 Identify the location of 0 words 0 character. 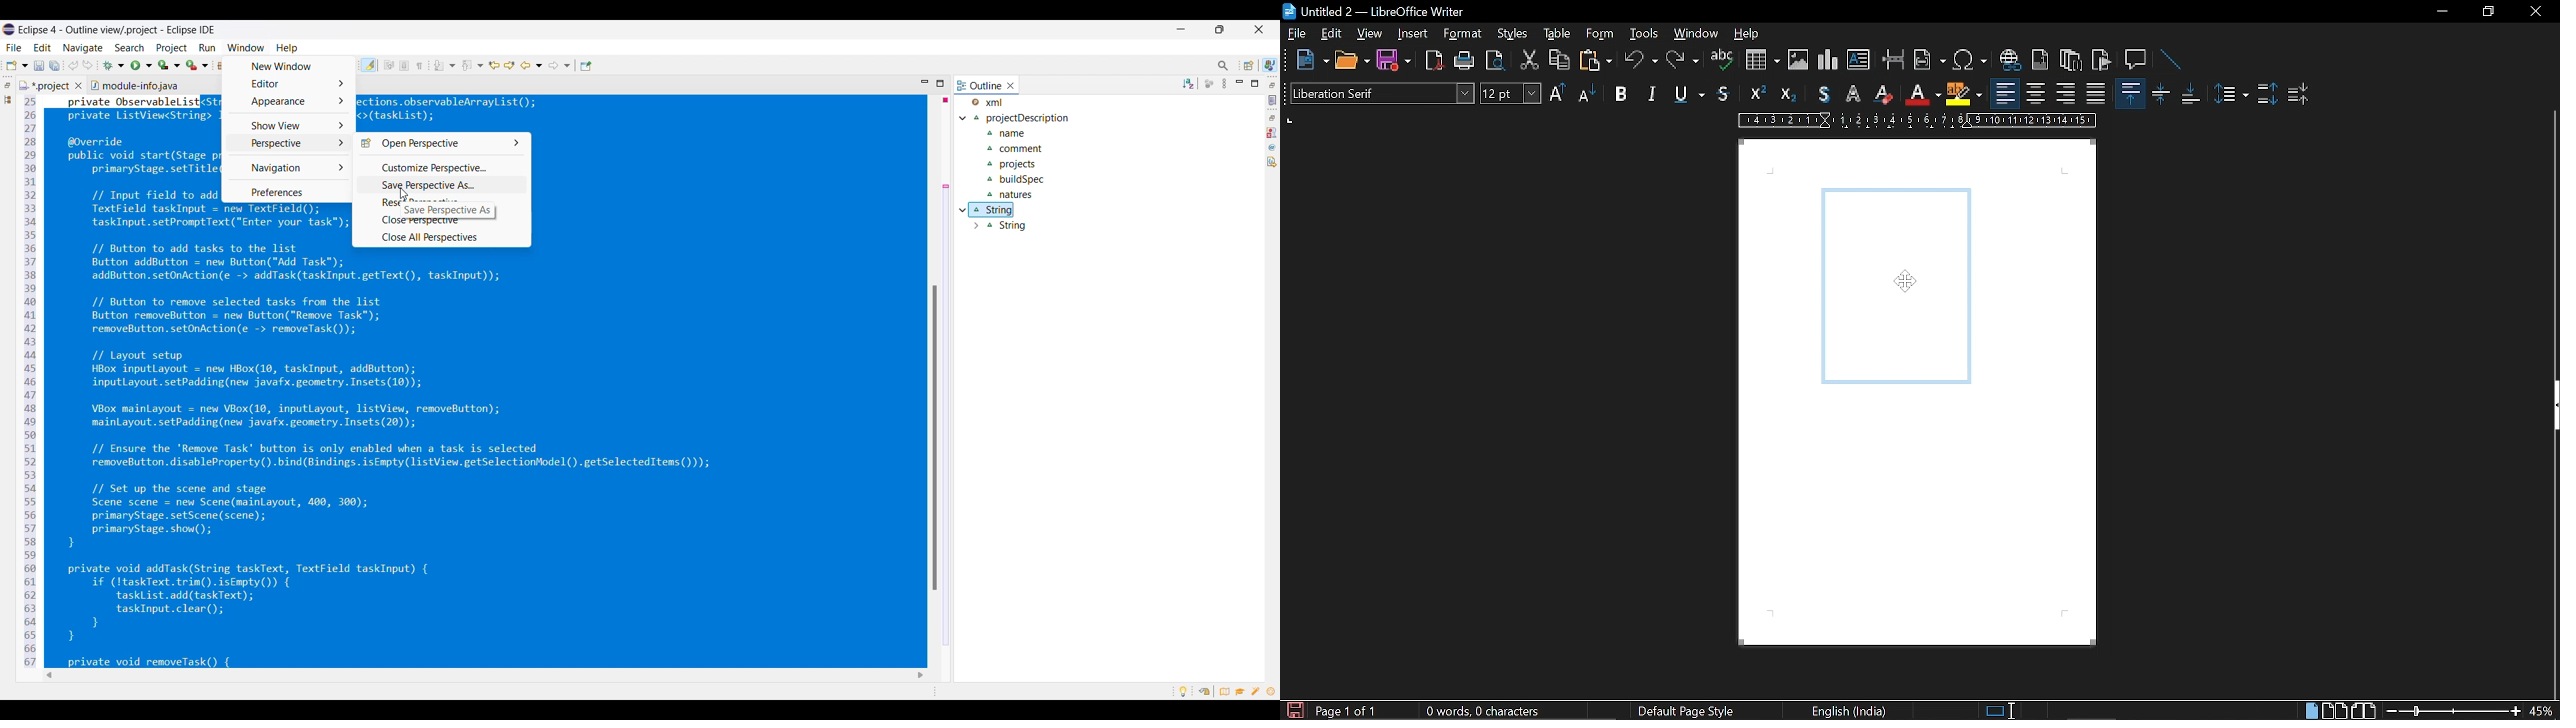
(1480, 711).